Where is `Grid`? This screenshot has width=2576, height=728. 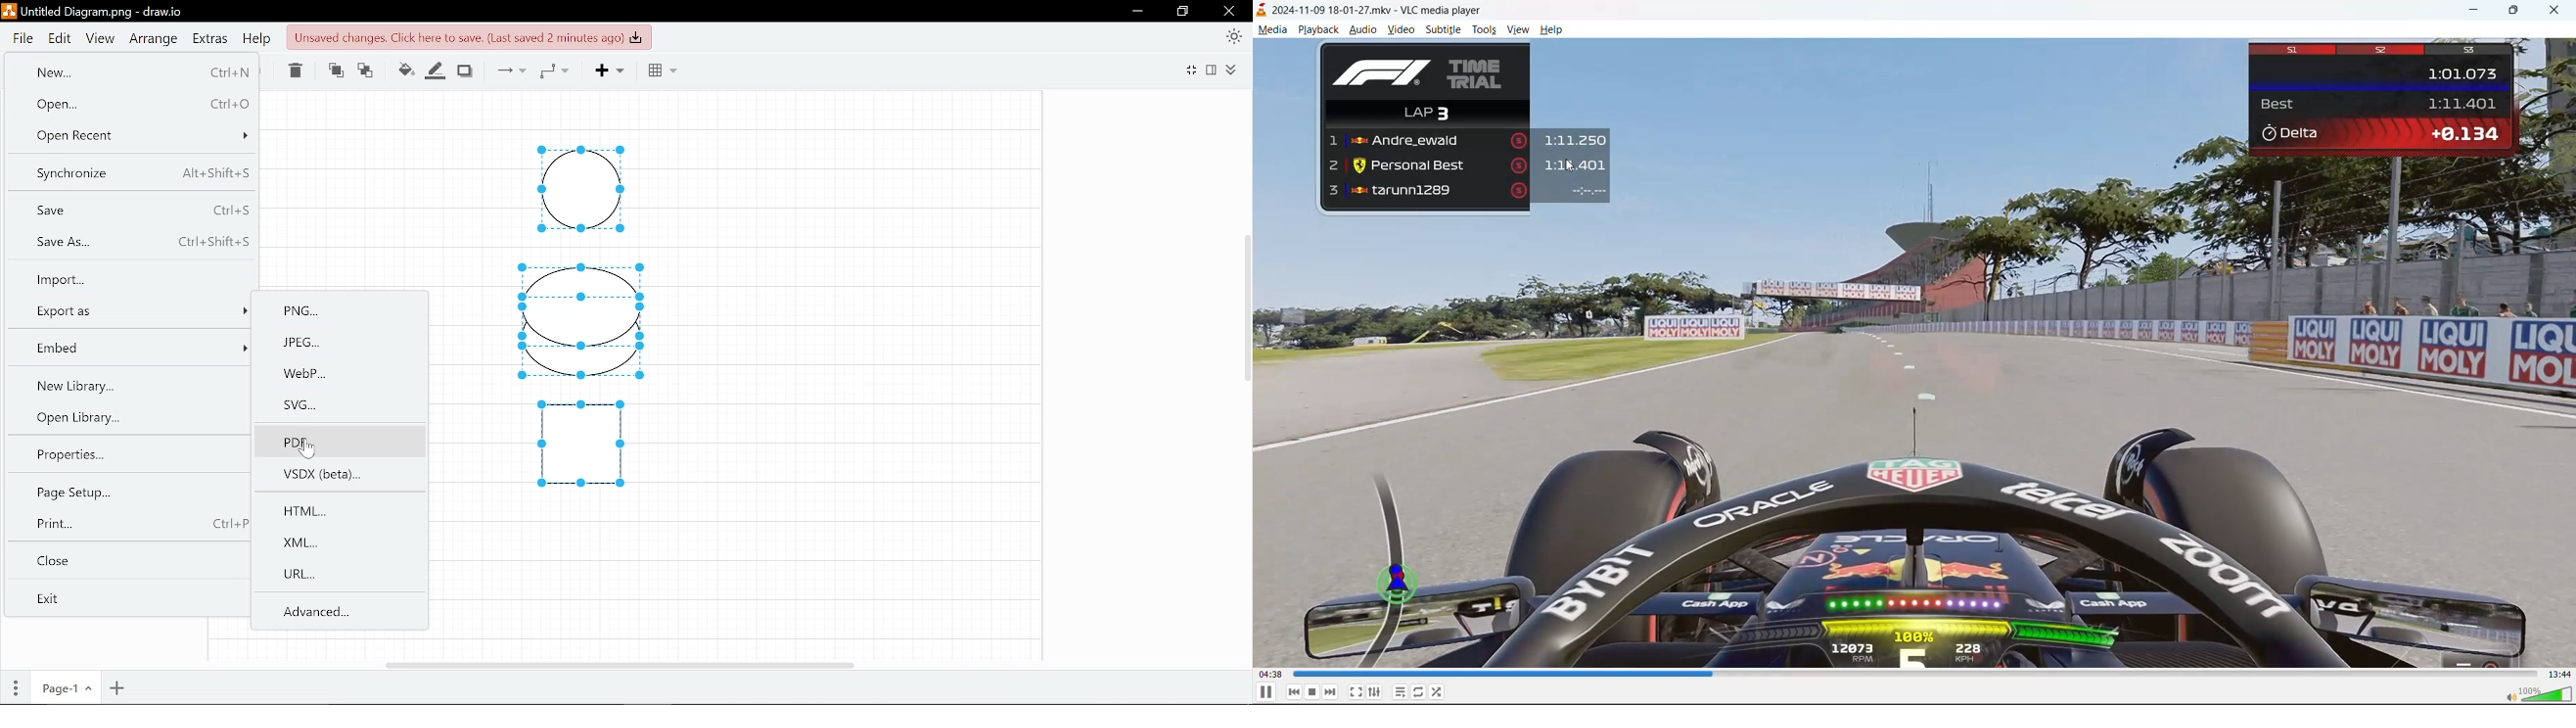
Grid is located at coordinates (661, 70).